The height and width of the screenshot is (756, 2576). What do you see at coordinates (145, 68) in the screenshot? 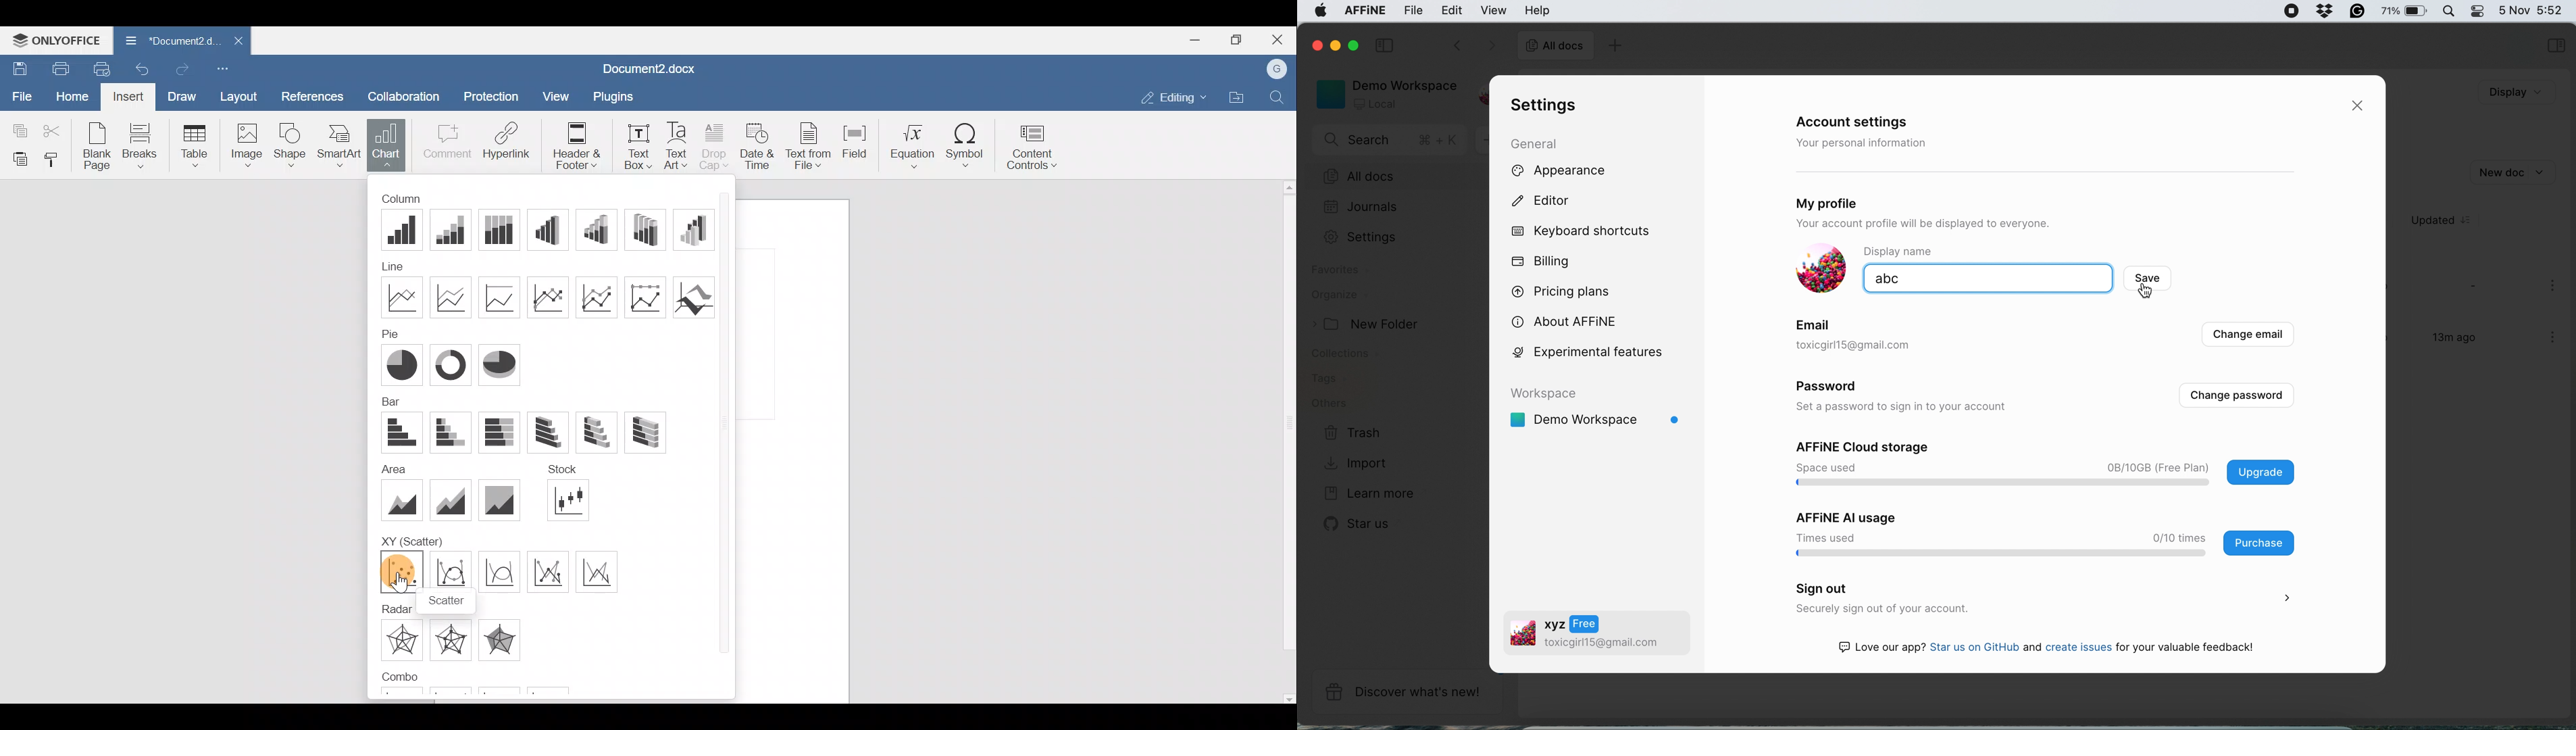
I see `Undo` at bounding box center [145, 68].